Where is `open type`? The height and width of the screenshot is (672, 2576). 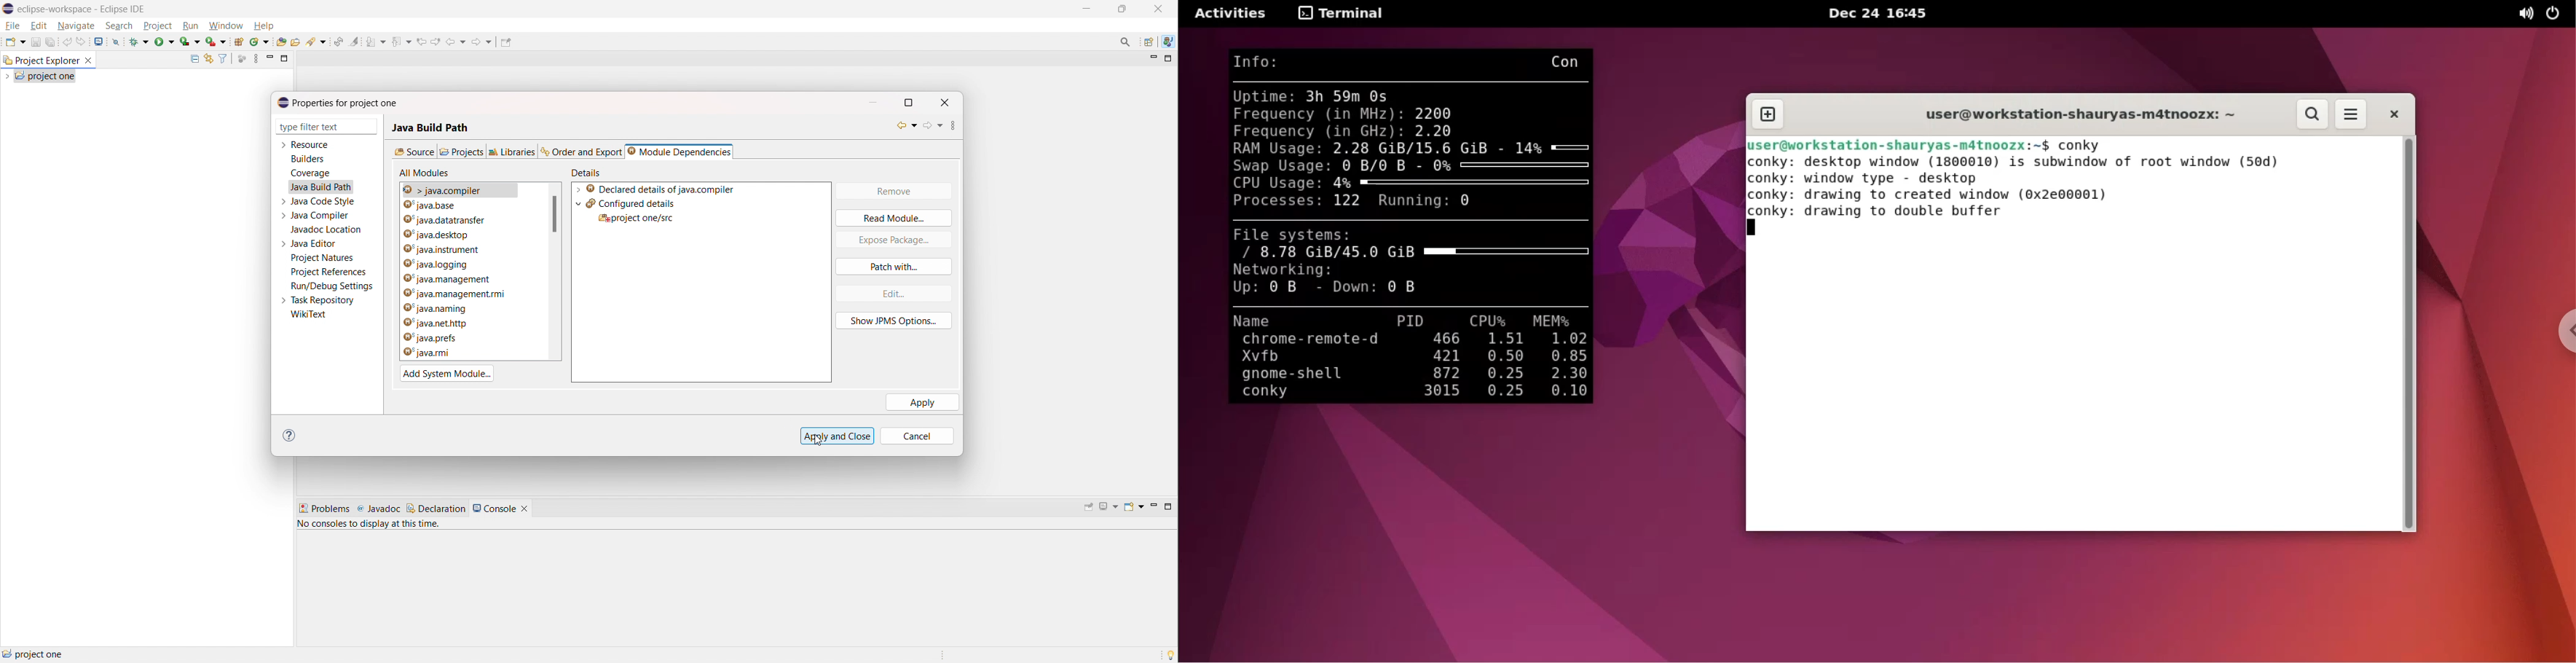 open type is located at coordinates (282, 41).